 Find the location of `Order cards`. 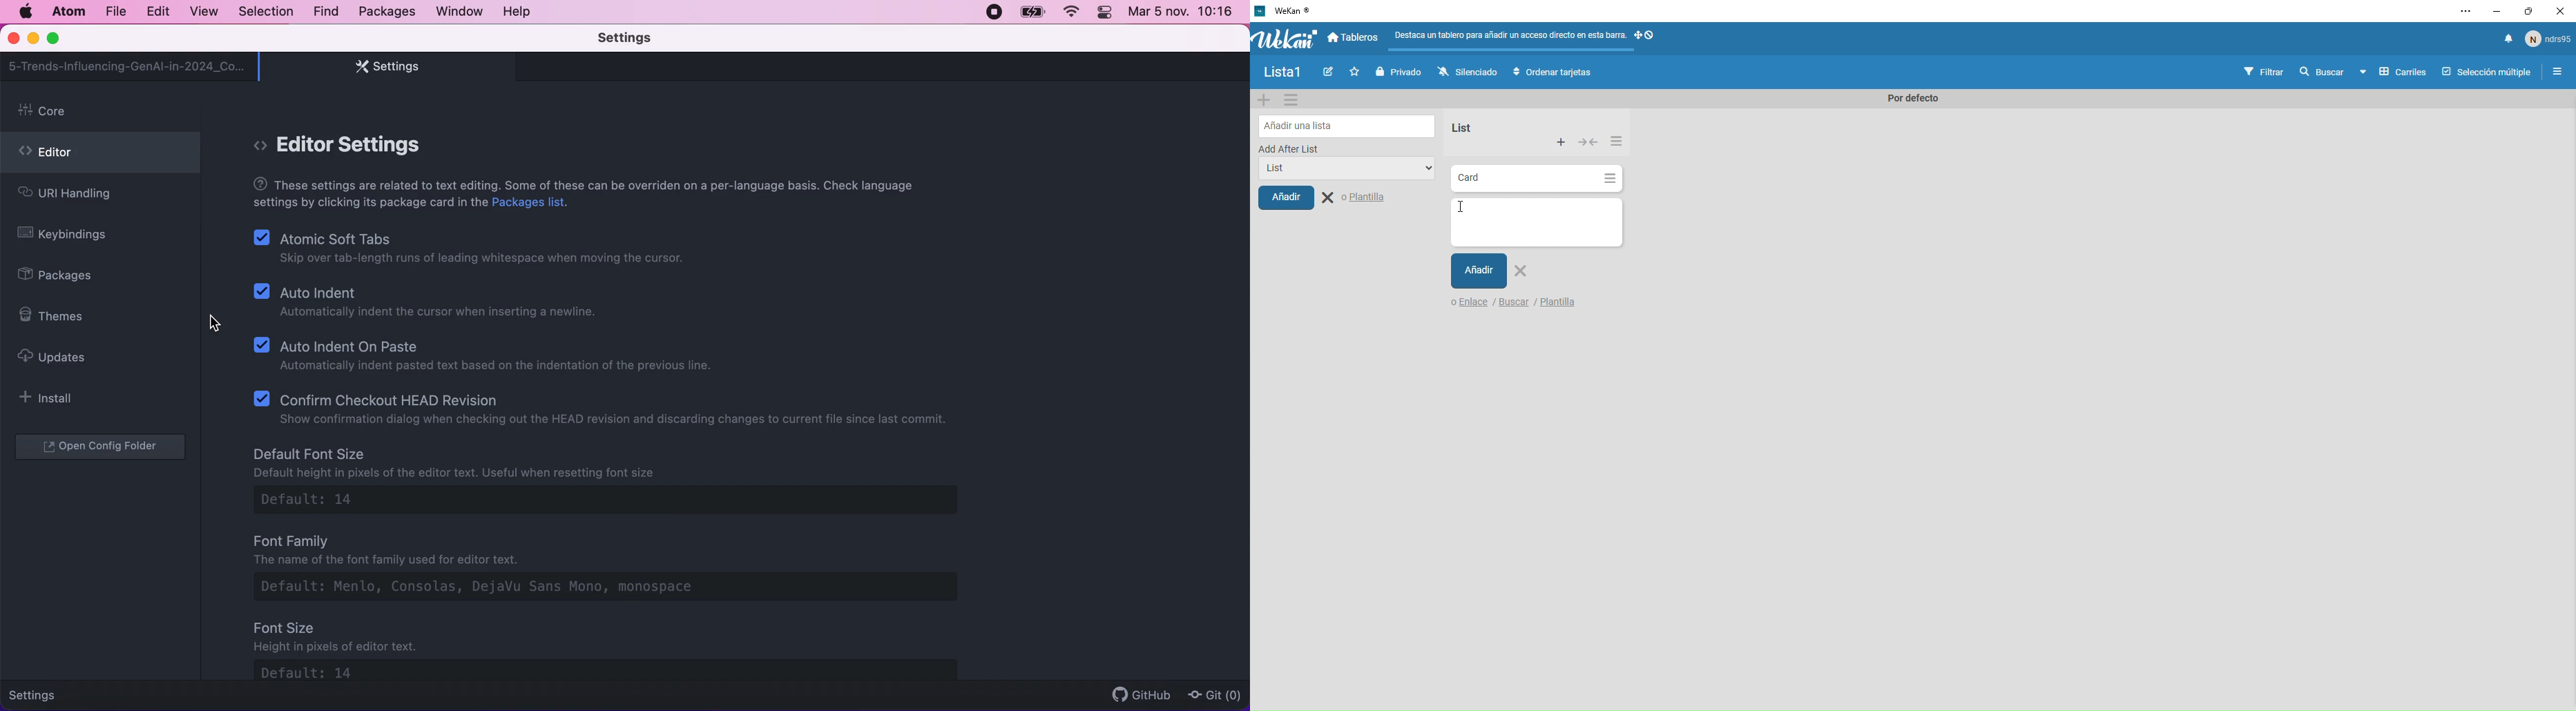

Order cards is located at coordinates (1553, 72).